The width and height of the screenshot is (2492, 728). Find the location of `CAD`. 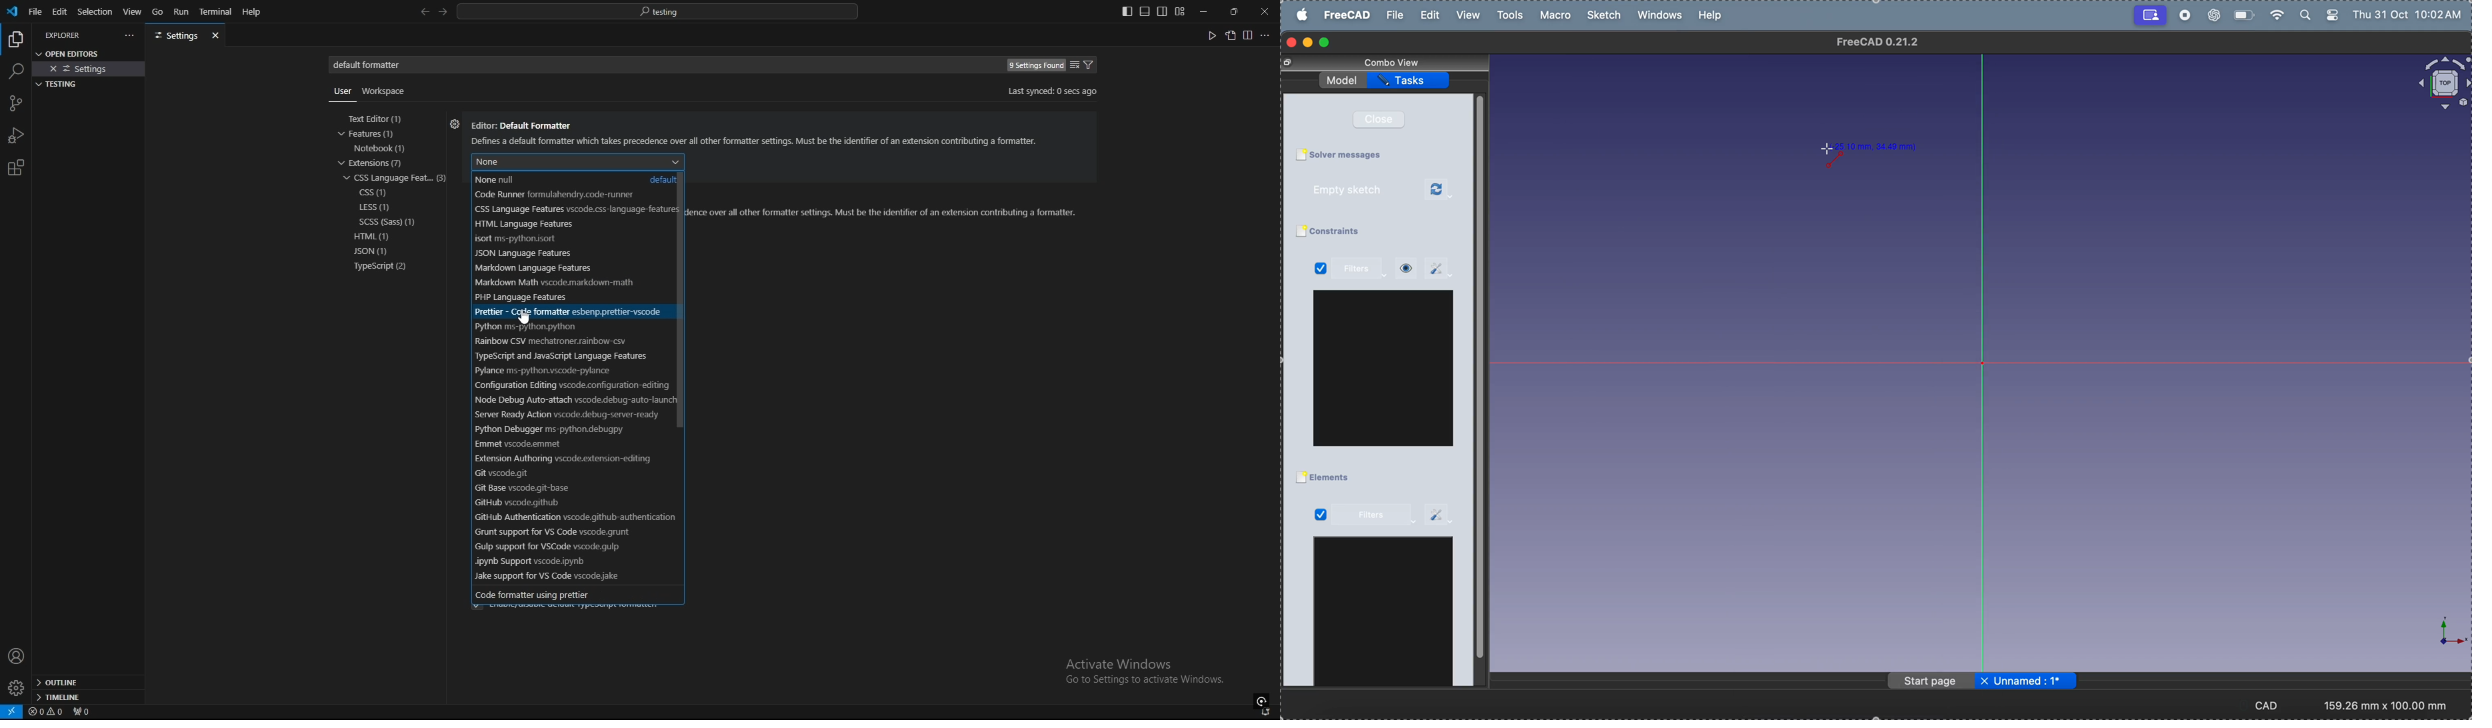

CAD is located at coordinates (2273, 705).